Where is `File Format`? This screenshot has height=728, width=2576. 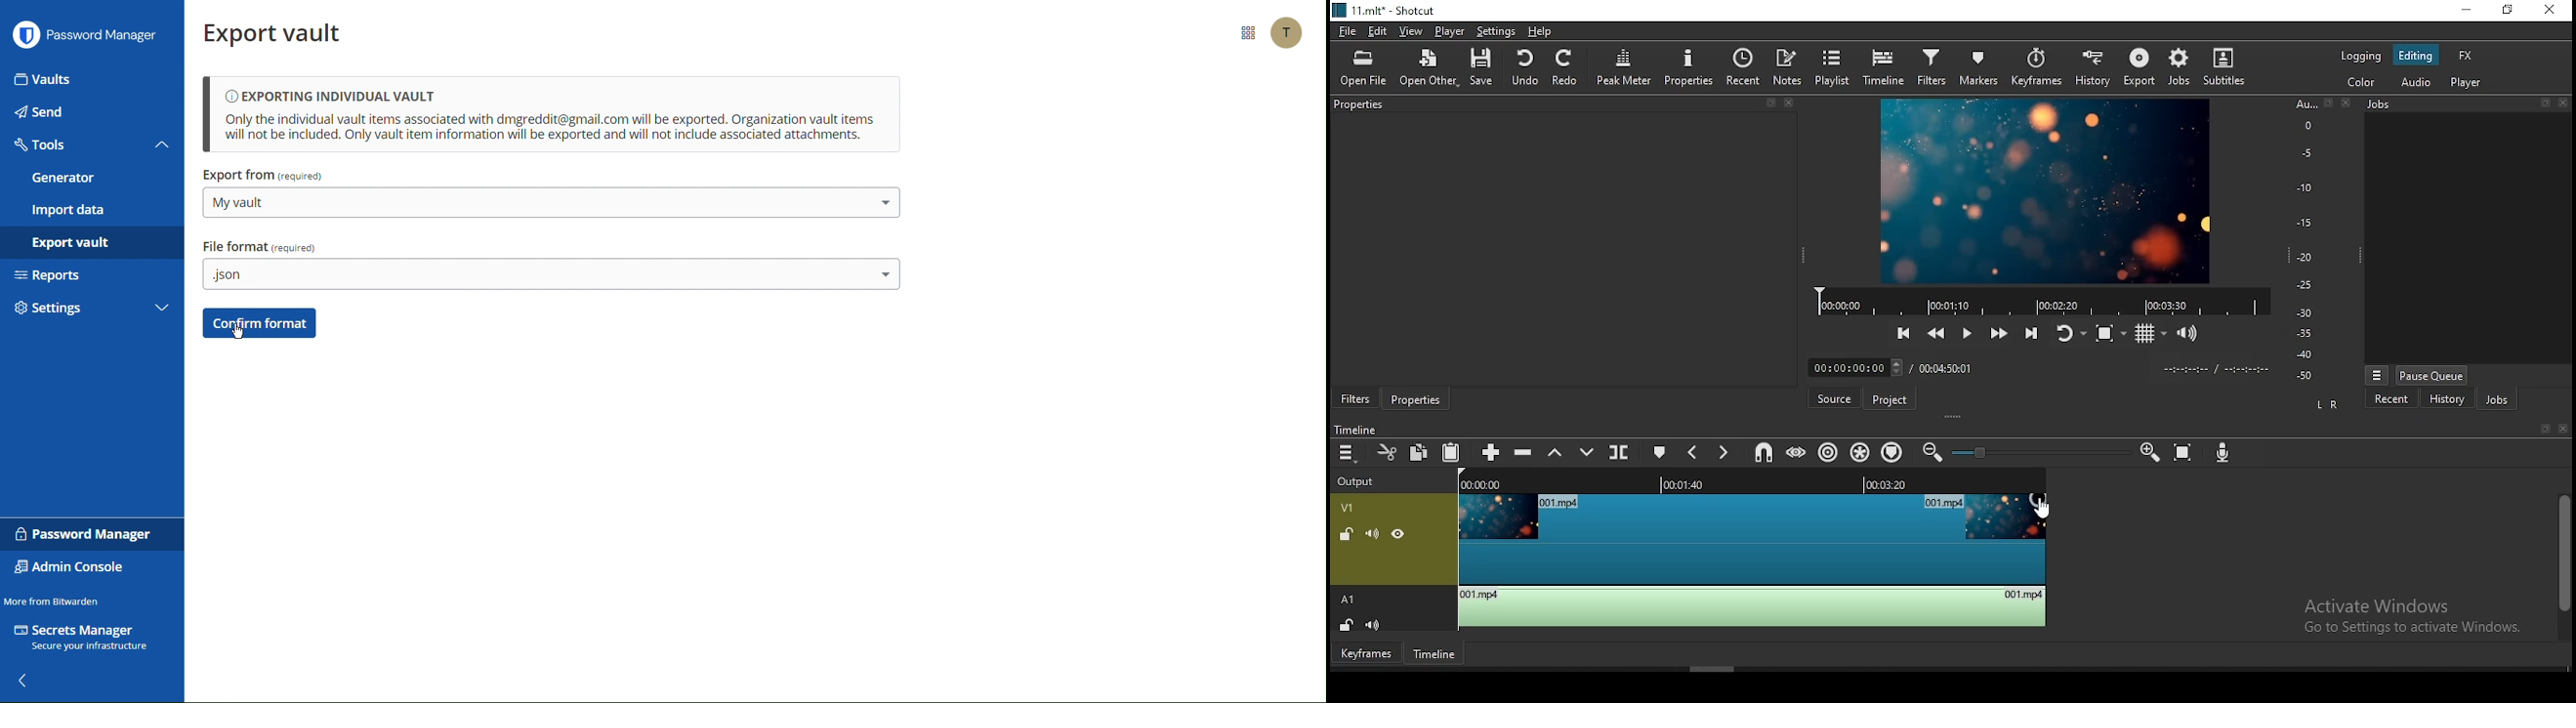 File Format is located at coordinates (259, 247).